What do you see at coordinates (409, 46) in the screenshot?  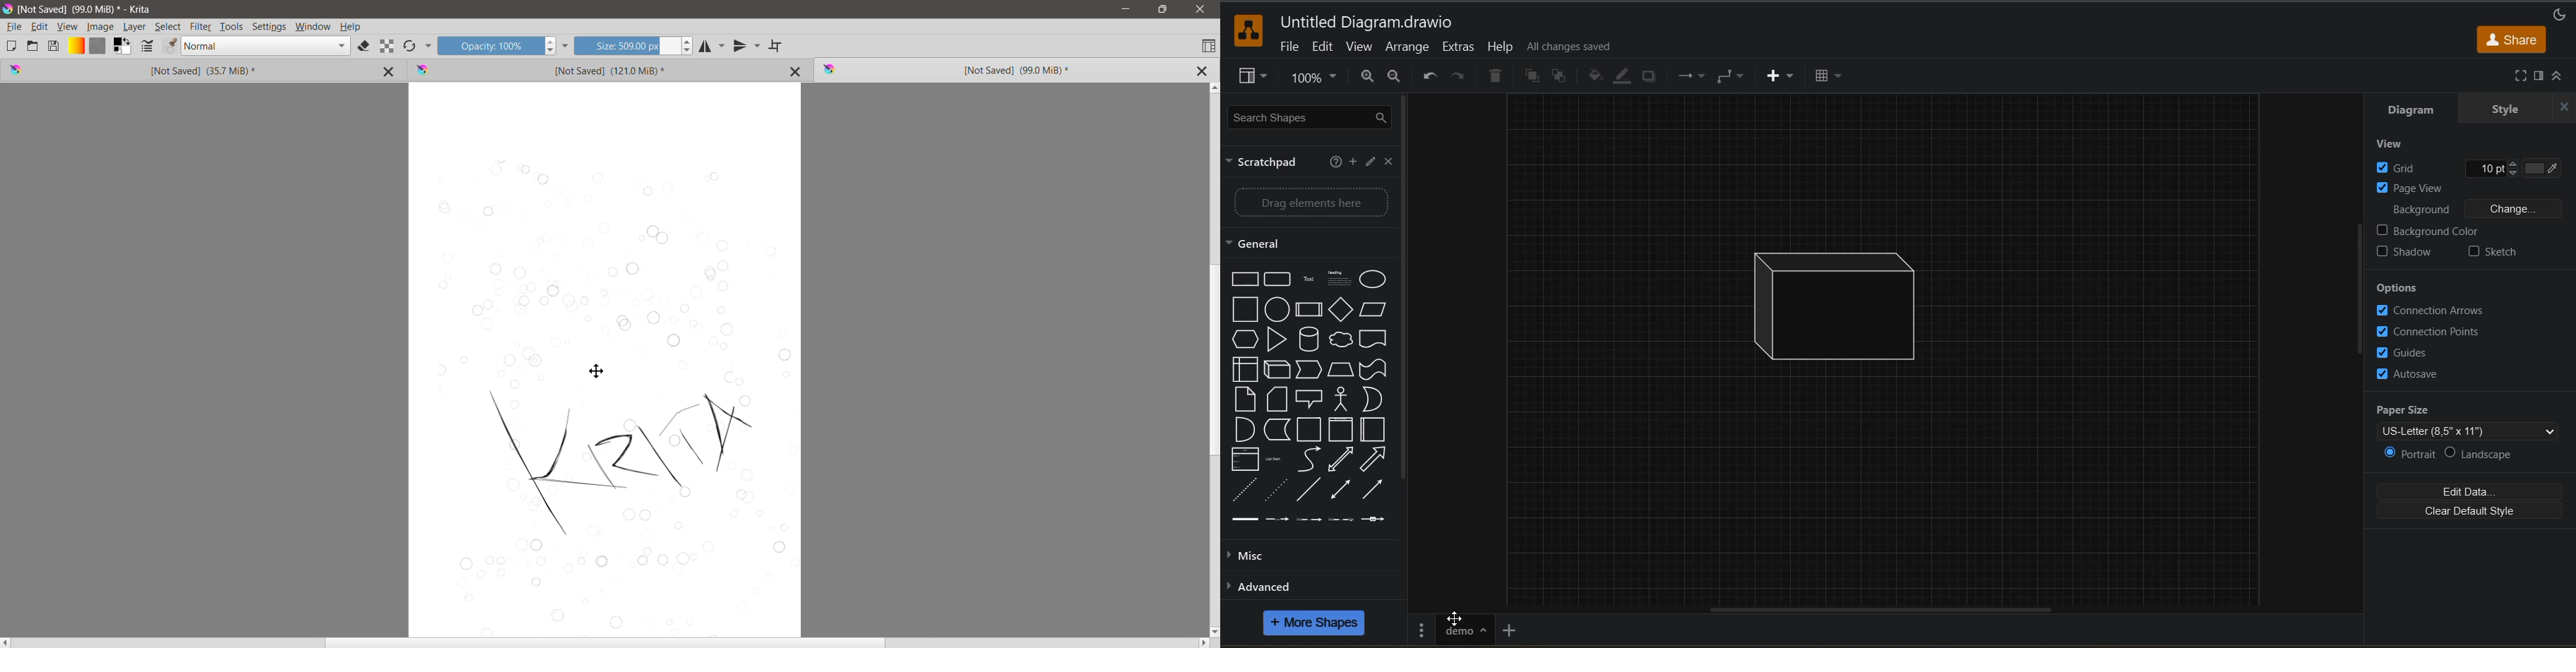 I see `Reload Original Preset` at bounding box center [409, 46].